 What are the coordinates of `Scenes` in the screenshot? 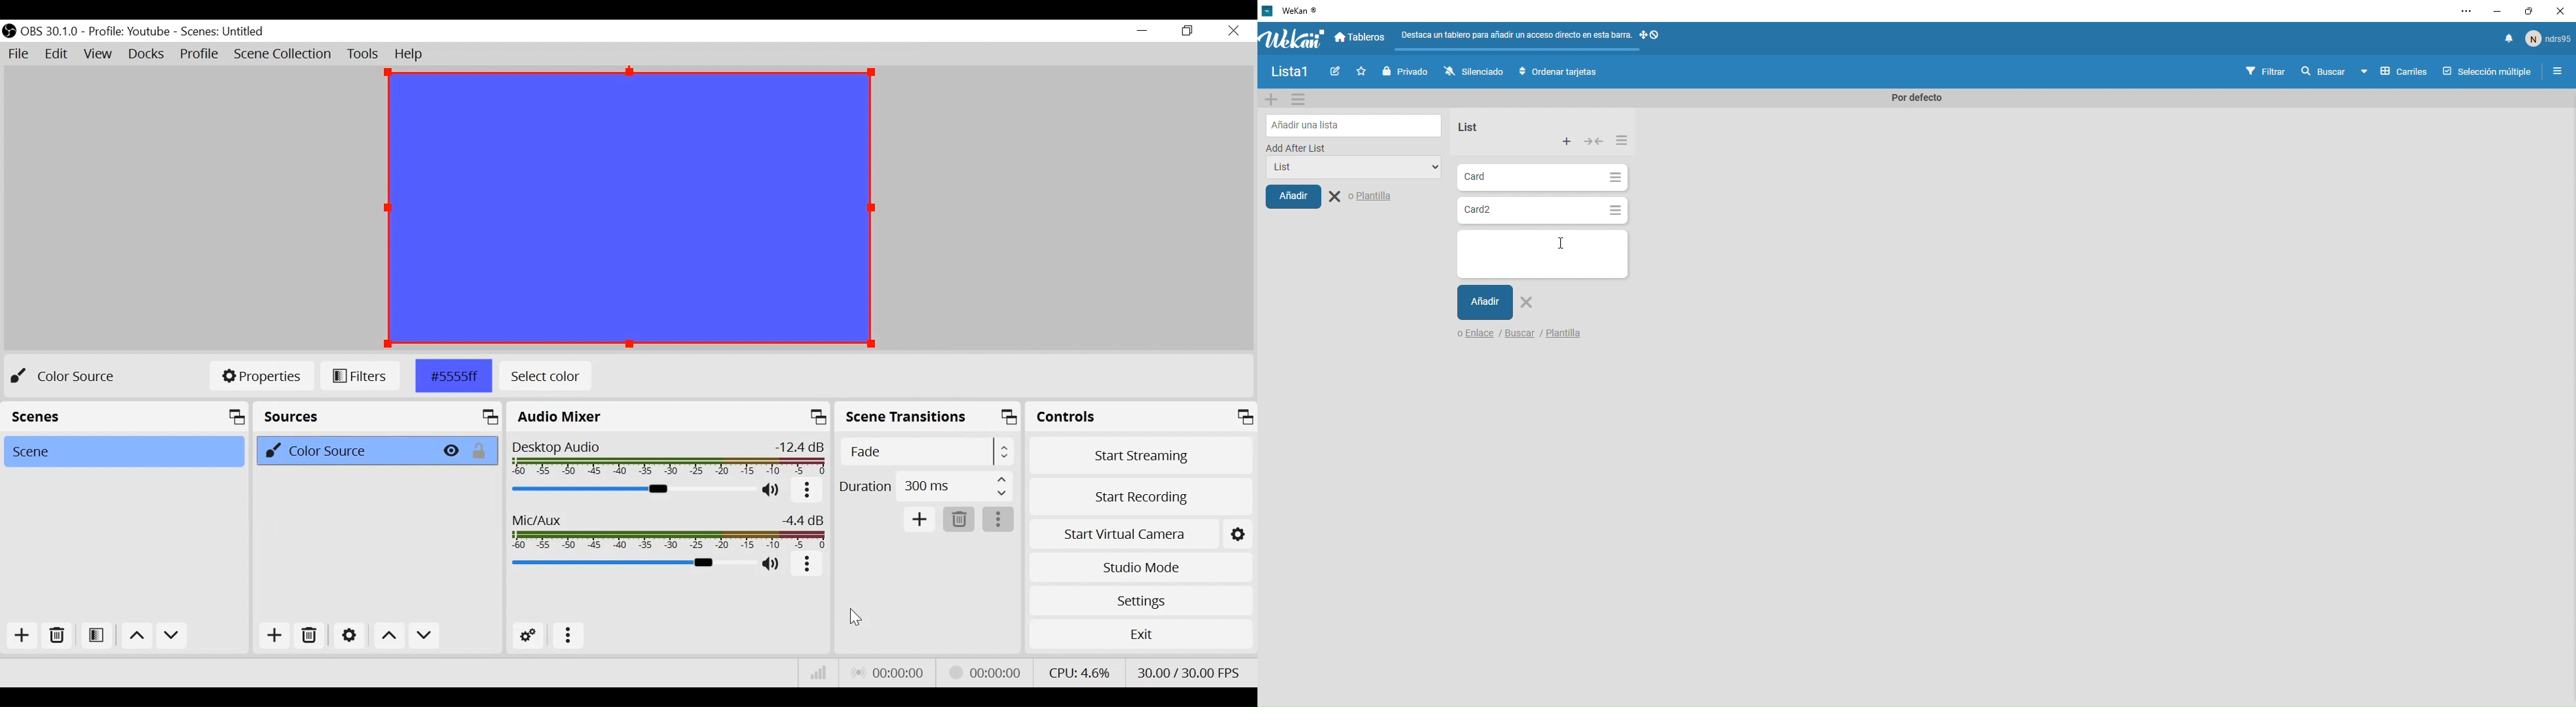 It's located at (124, 417).